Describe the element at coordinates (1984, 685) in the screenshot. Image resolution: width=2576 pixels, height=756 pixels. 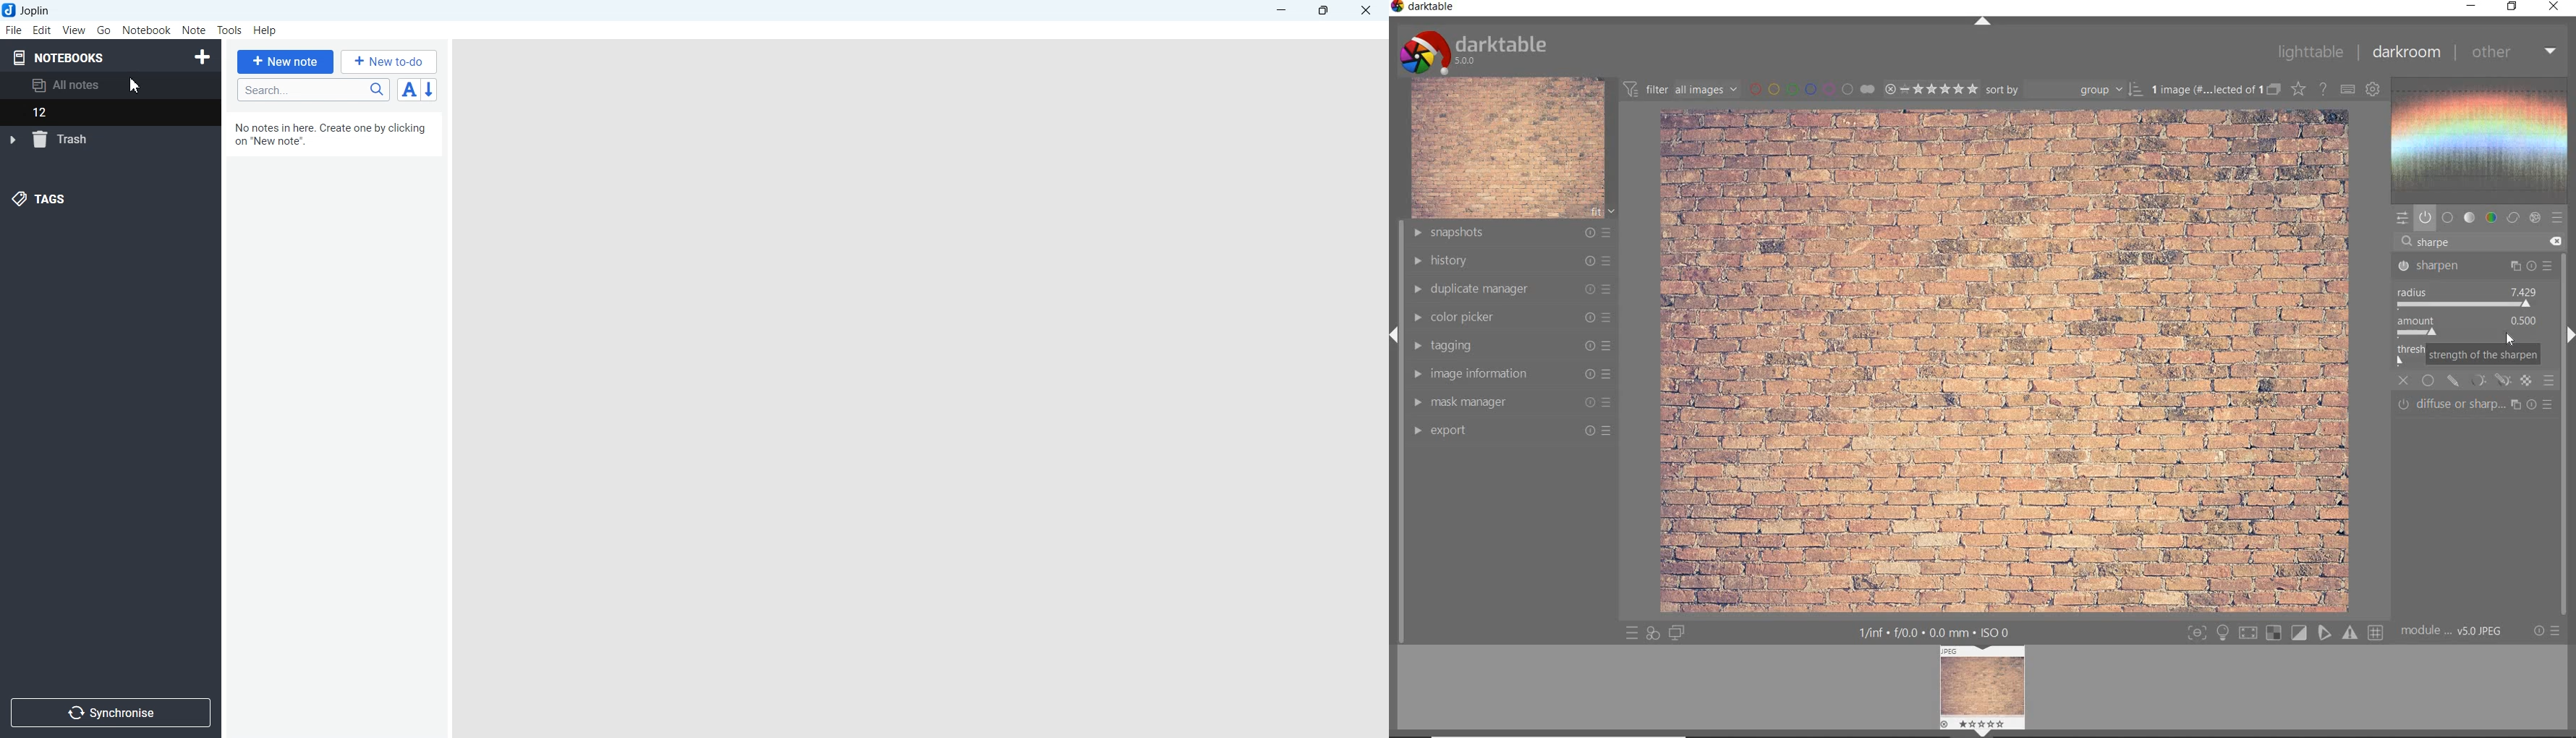
I see `image preview` at that location.